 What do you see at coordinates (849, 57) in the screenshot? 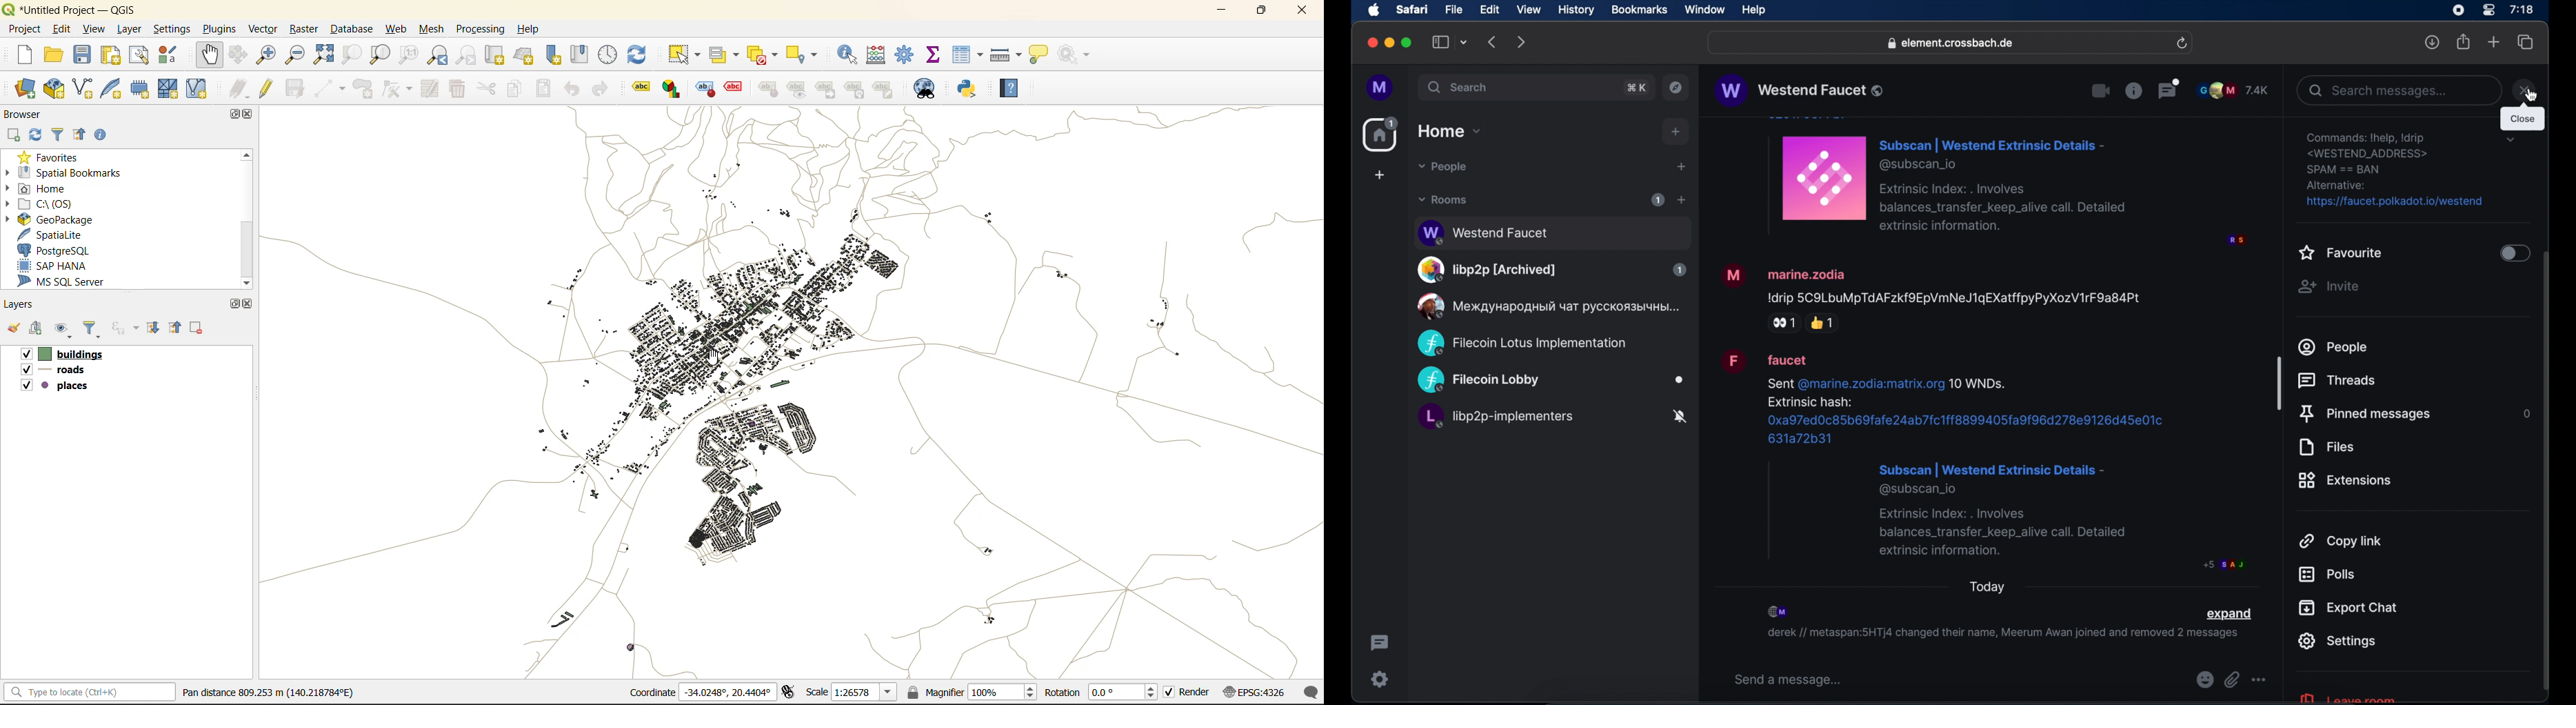
I see `identify features` at bounding box center [849, 57].